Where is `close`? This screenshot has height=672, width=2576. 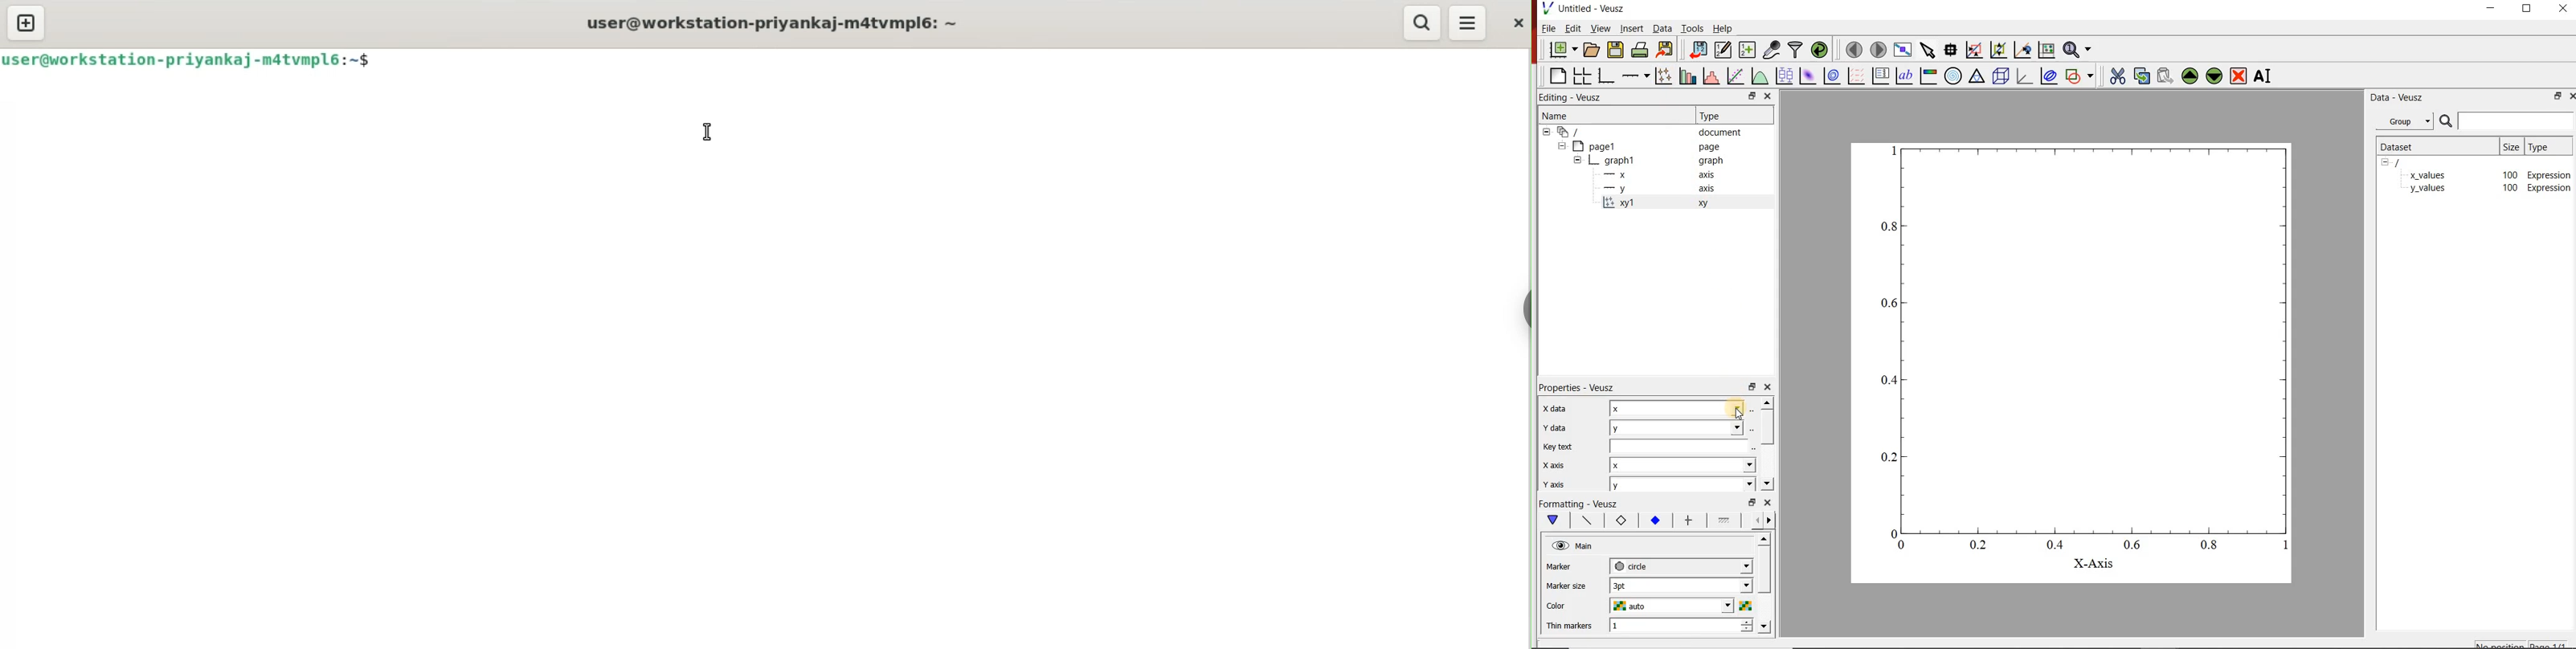
close is located at coordinates (1768, 502).